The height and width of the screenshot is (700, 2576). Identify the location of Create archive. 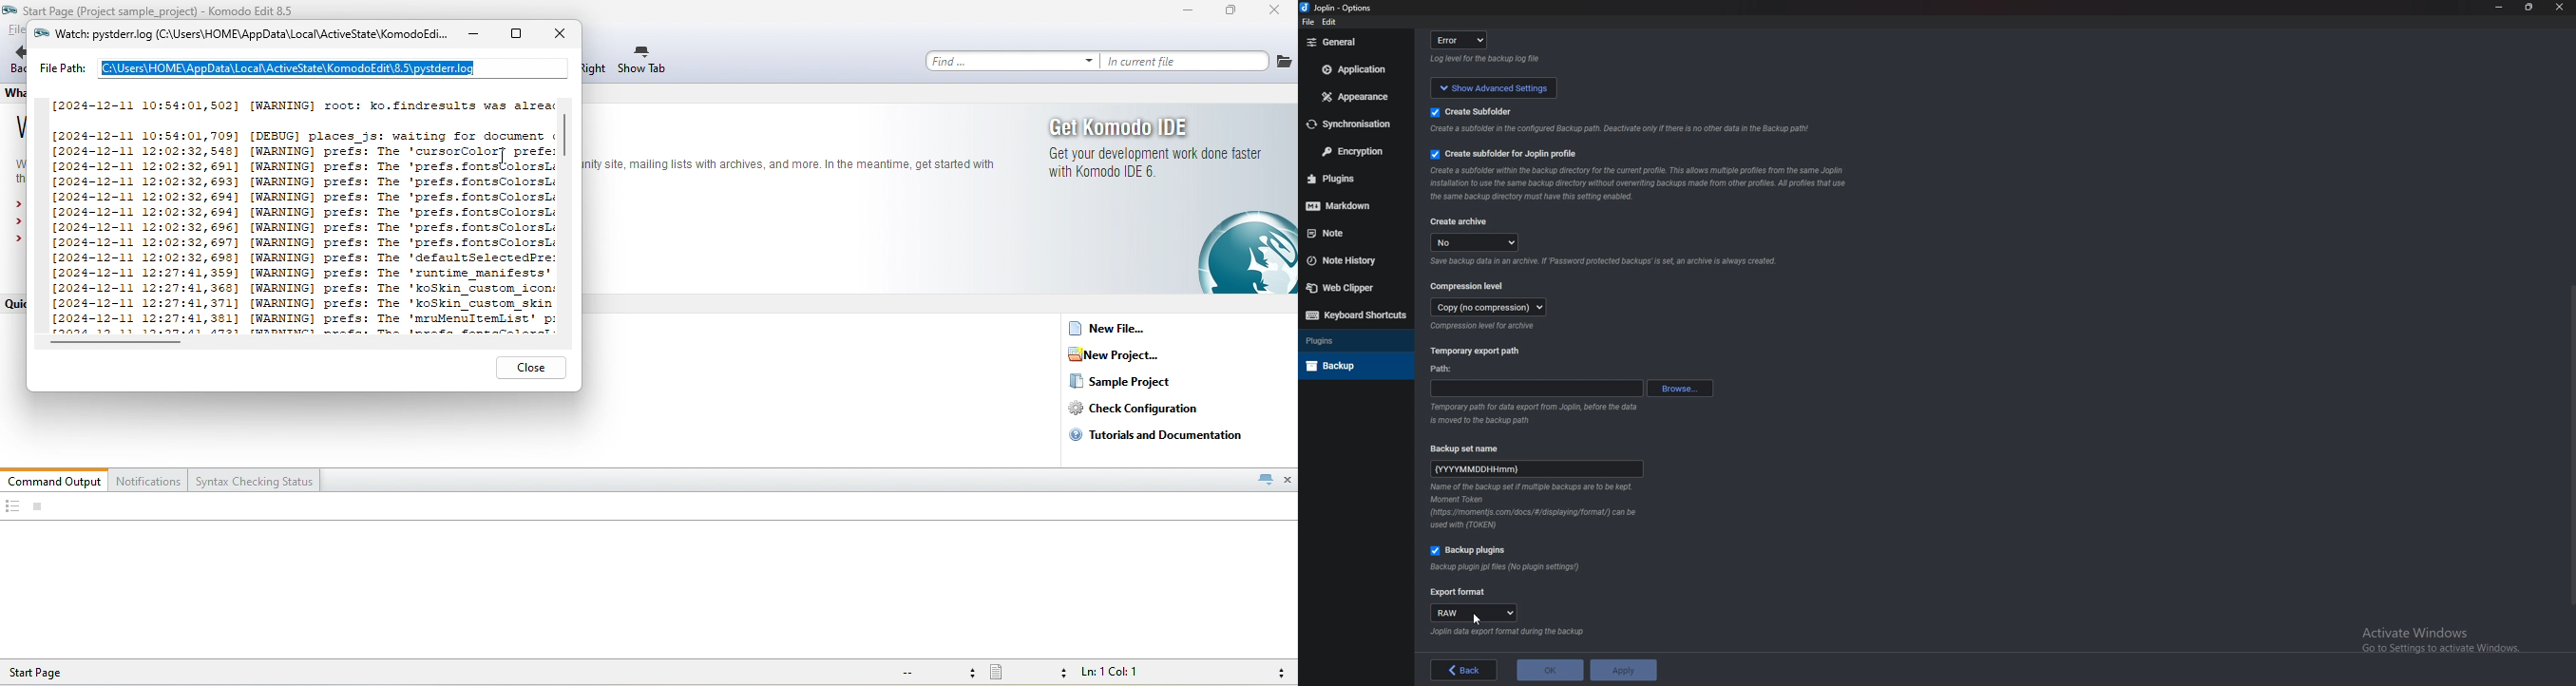
(1460, 222).